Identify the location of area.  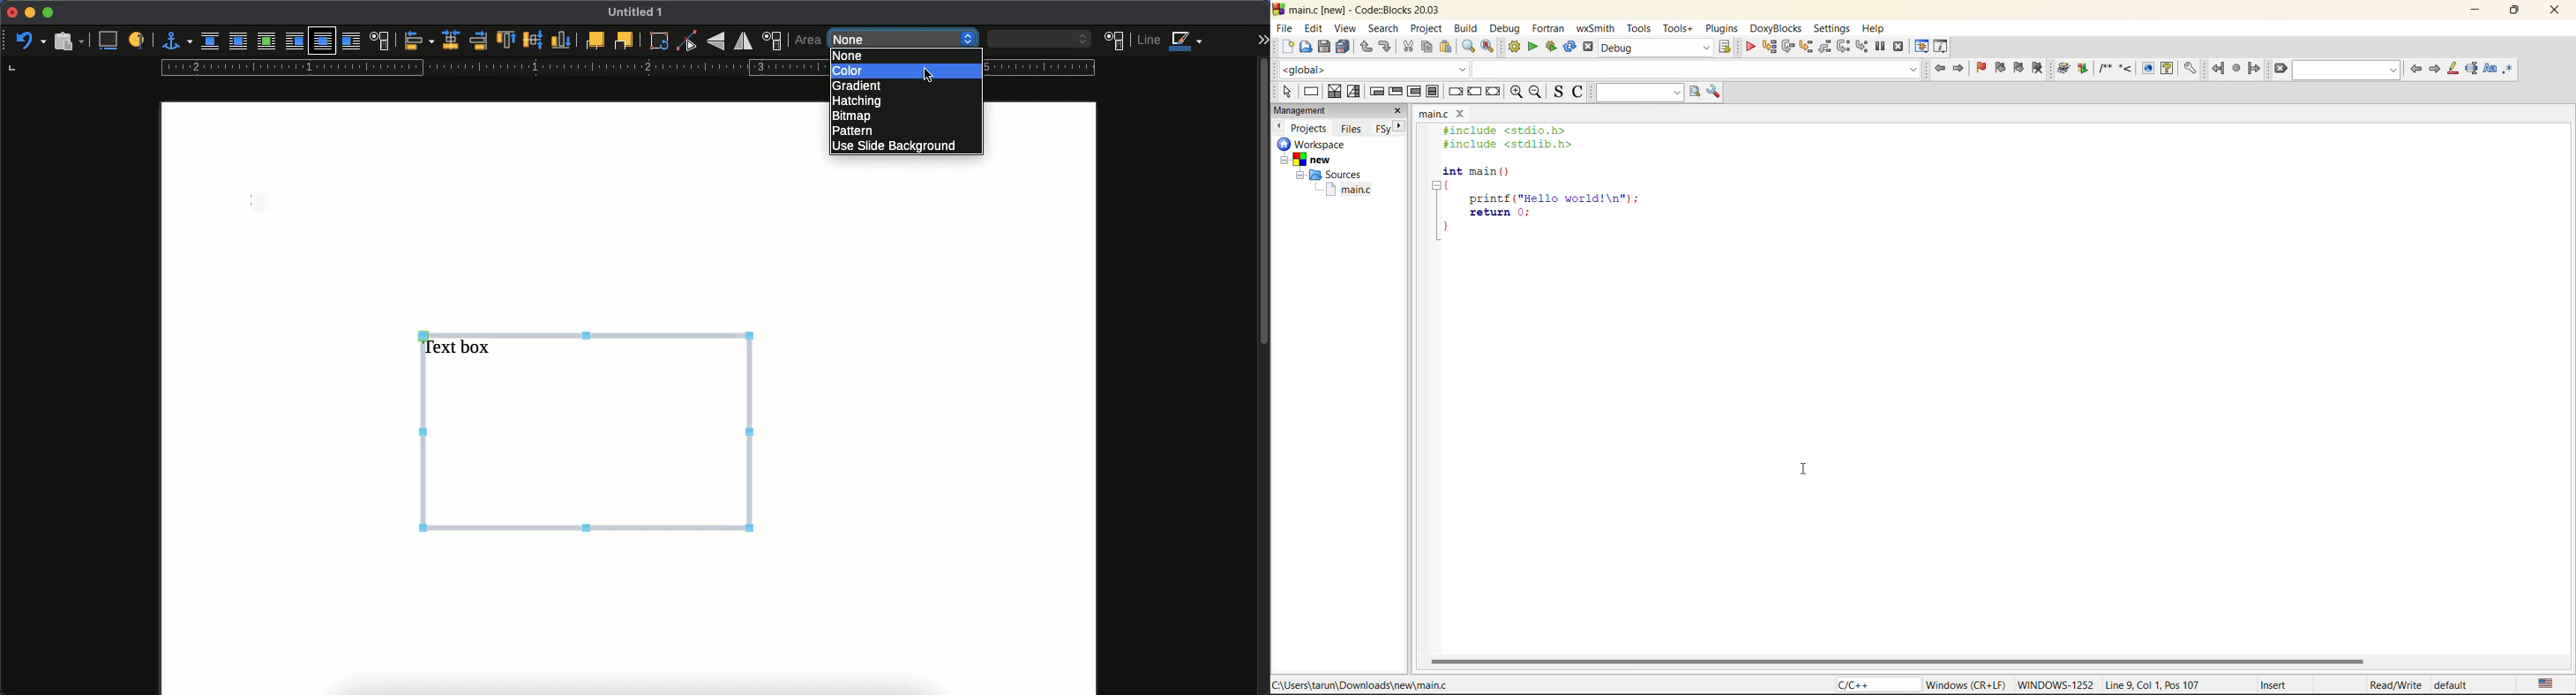
(1115, 40).